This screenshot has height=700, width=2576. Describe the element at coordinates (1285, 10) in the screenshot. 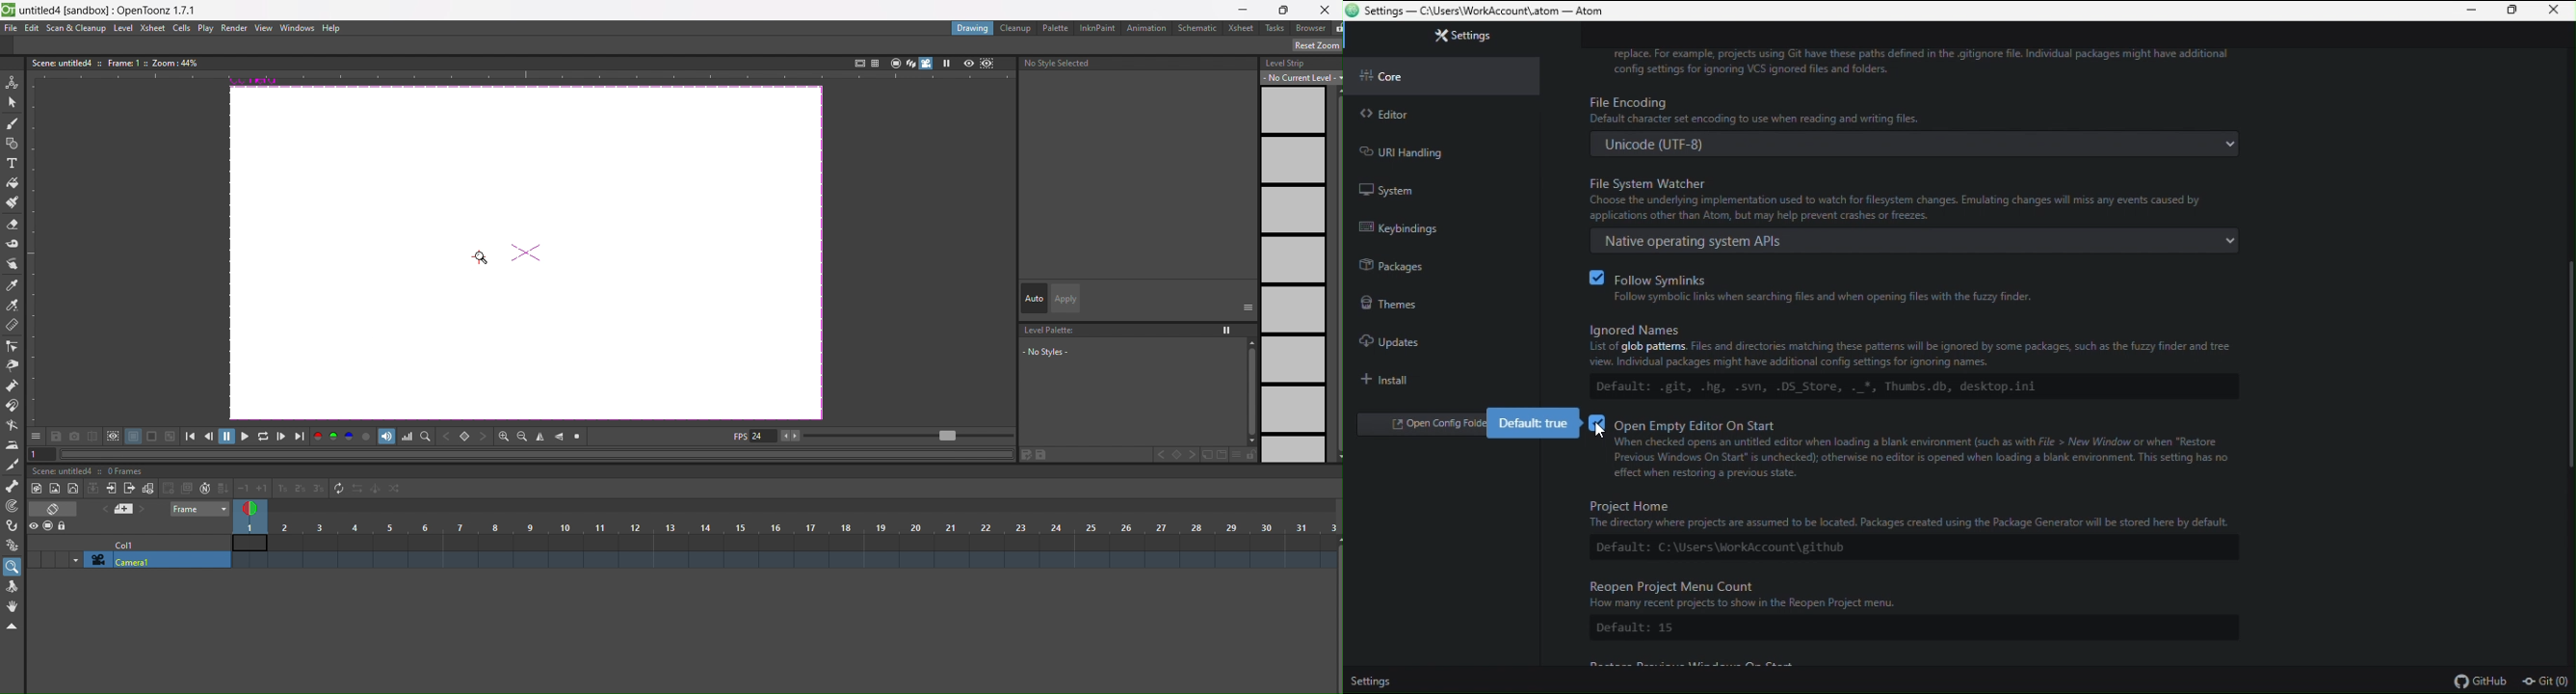

I see `restore window` at that location.